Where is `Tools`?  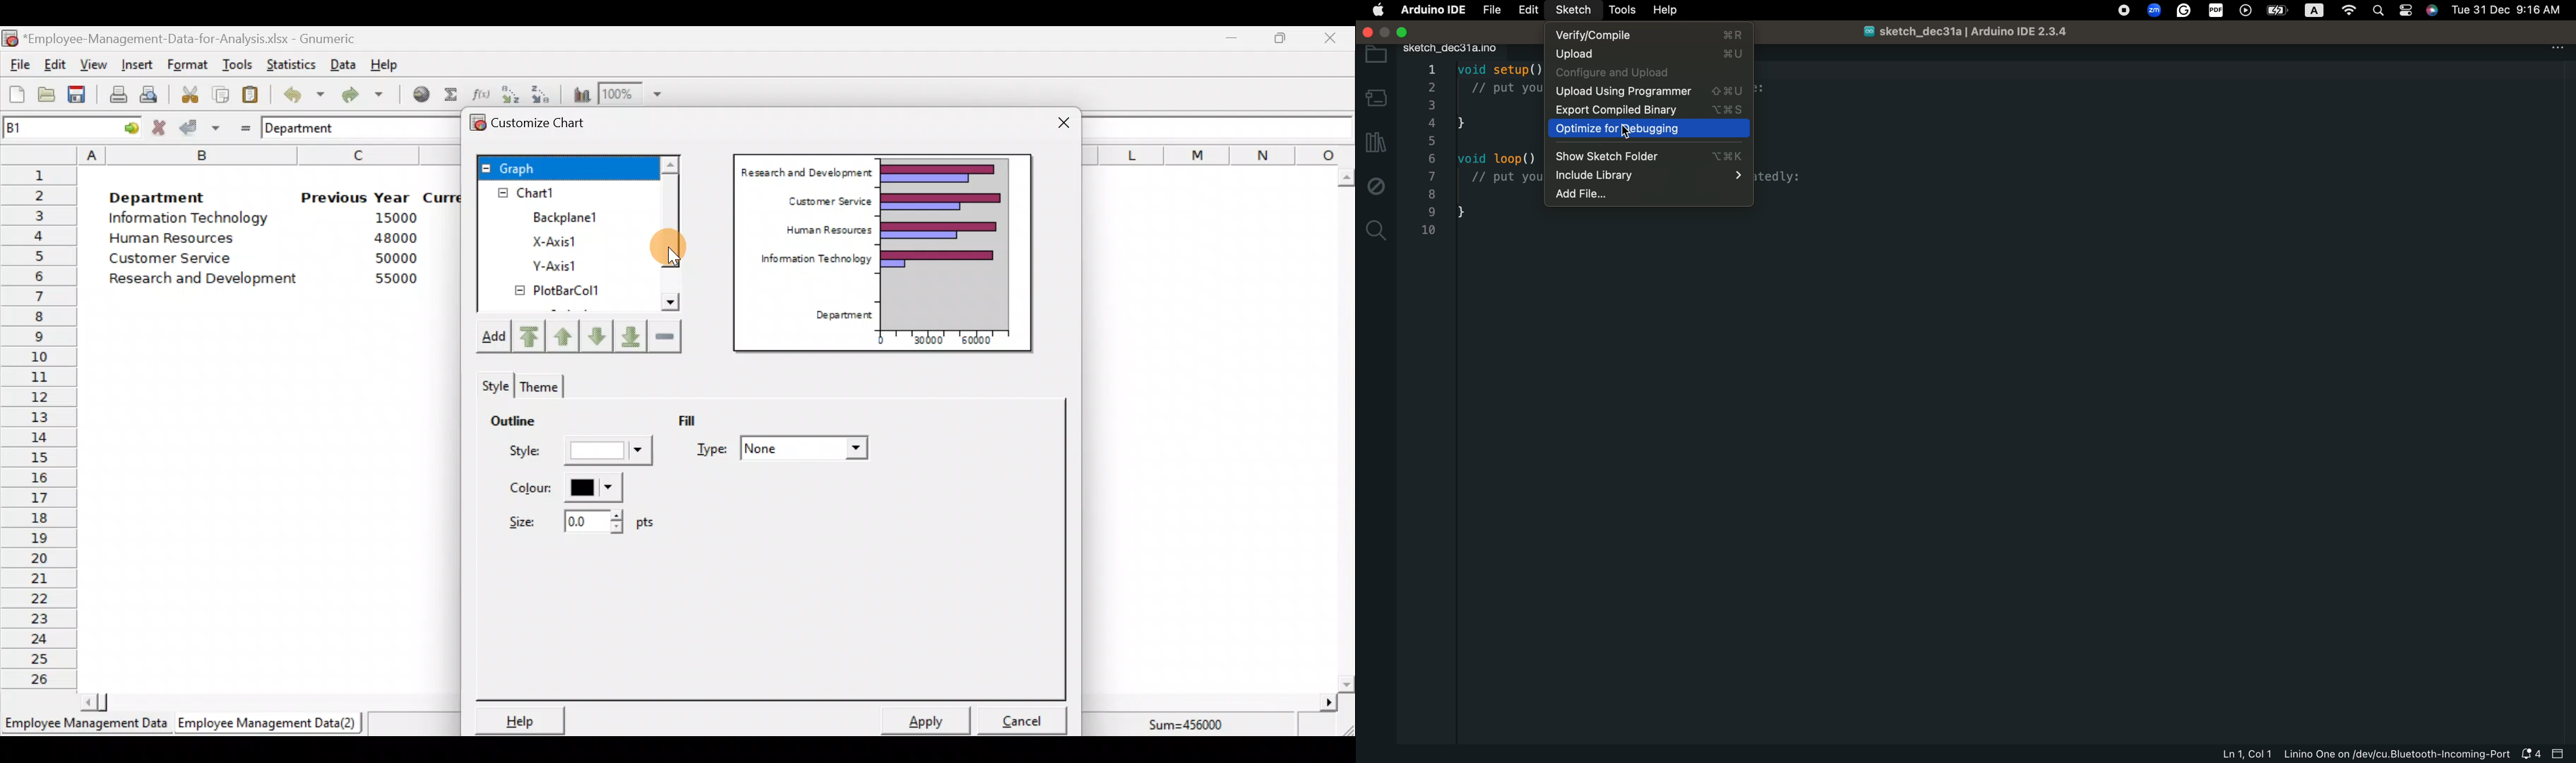
Tools is located at coordinates (237, 66).